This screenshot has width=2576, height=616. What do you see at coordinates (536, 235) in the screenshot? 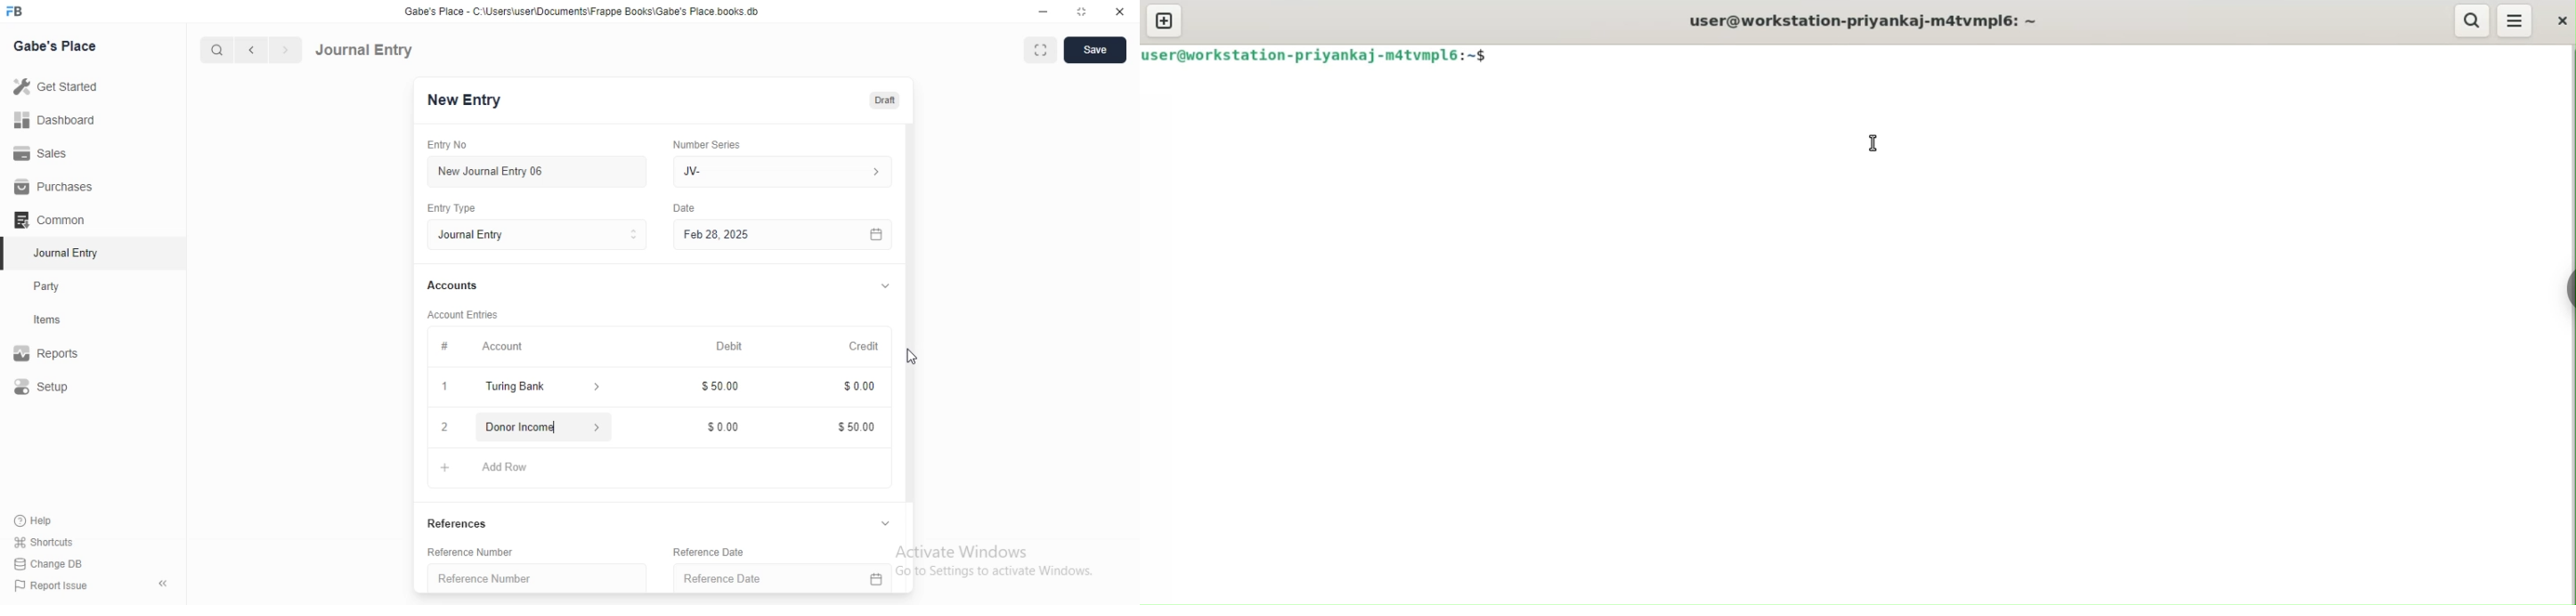
I see `Entry Type` at bounding box center [536, 235].